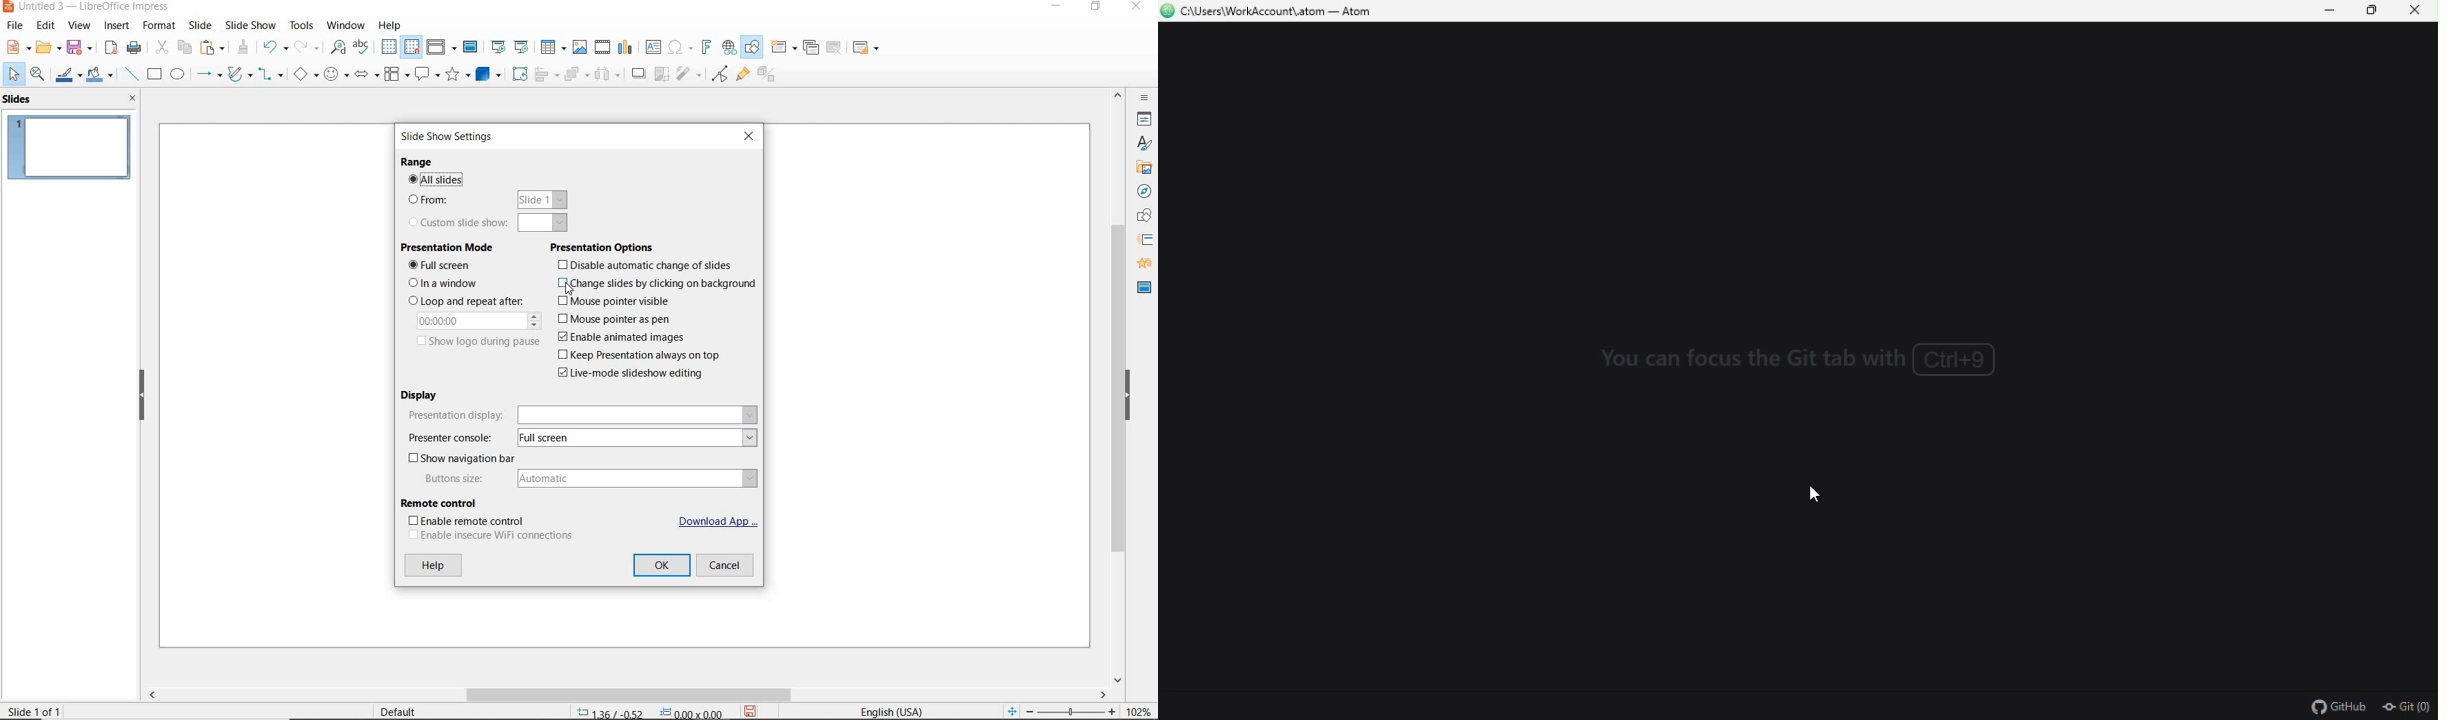 This screenshot has height=728, width=2464. What do you see at coordinates (751, 710) in the screenshot?
I see `SAVE` at bounding box center [751, 710].